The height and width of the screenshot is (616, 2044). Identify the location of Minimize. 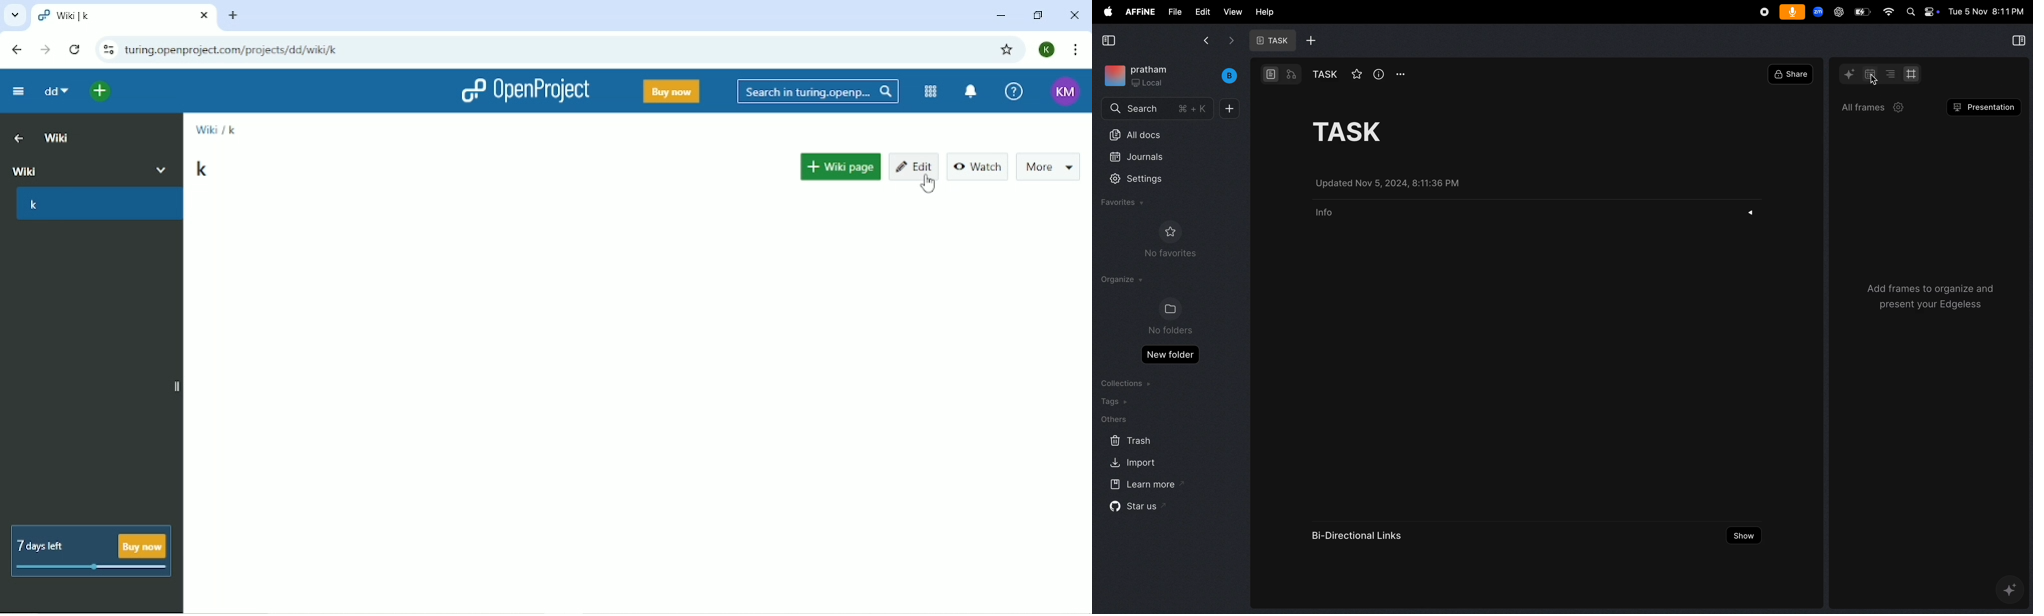
(999, 15).